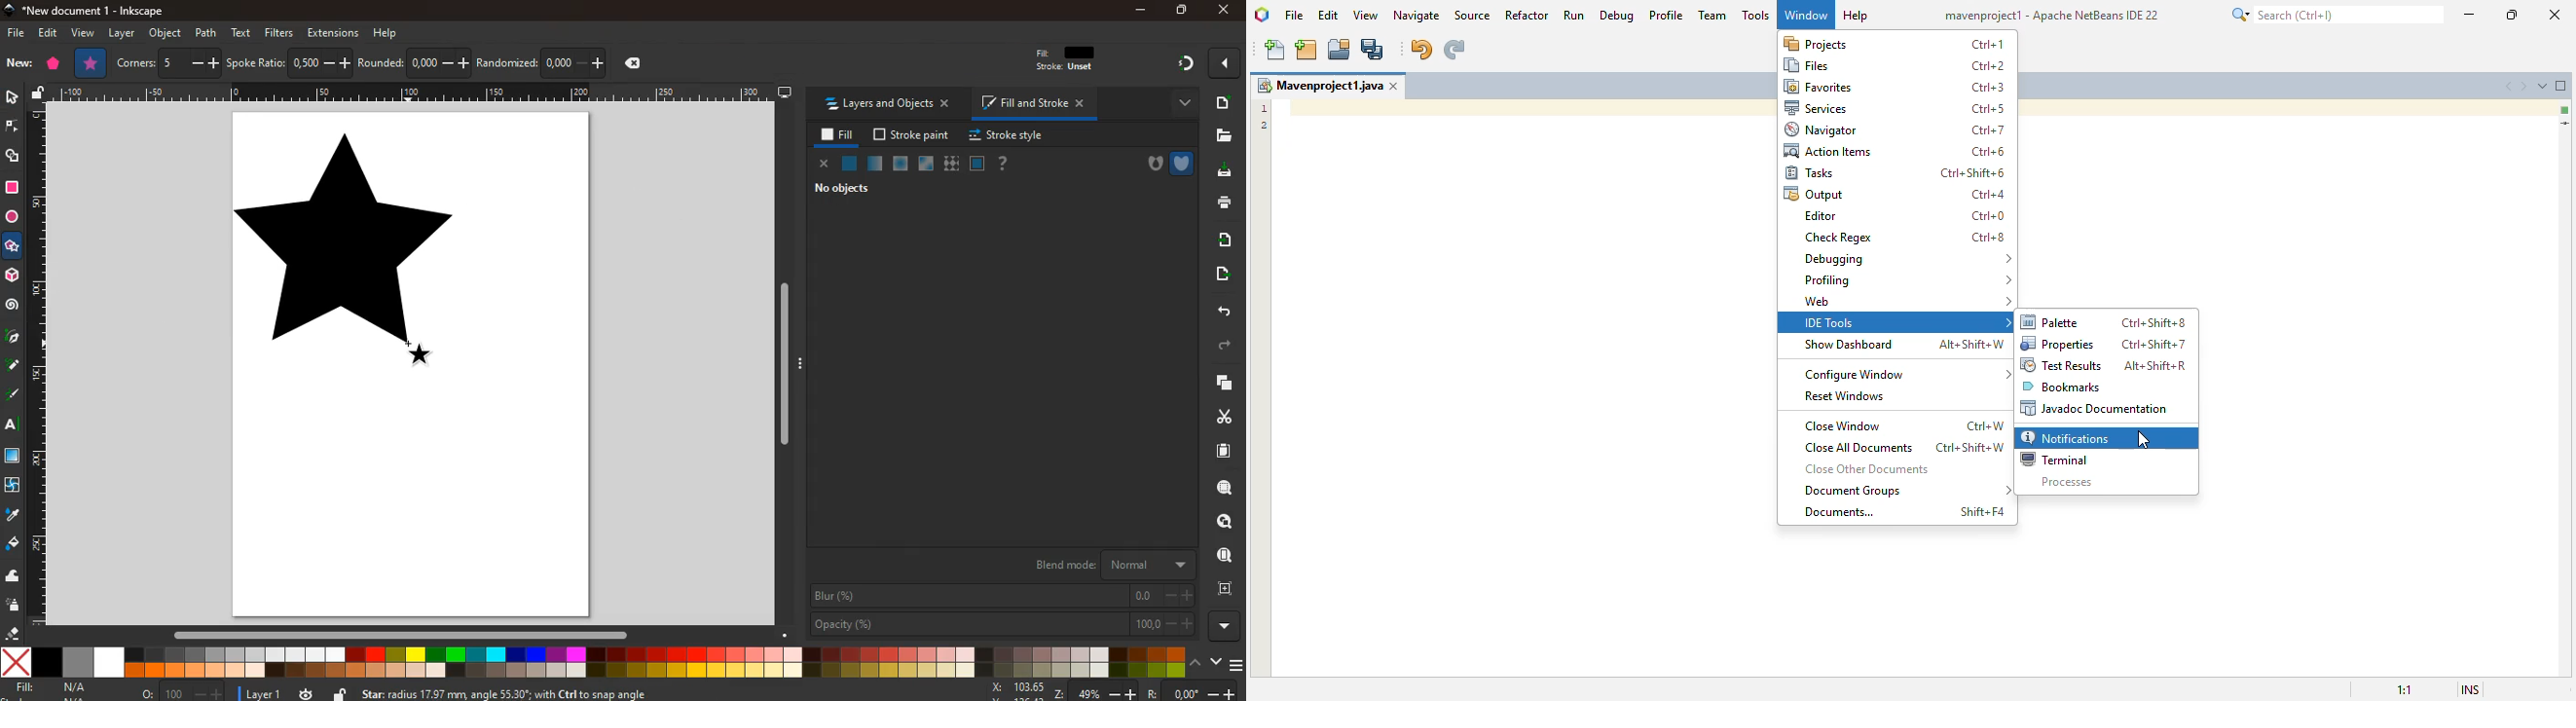  Describe the element at coordinates (541, 61) in the screenshot. I see `randomized` at that location.